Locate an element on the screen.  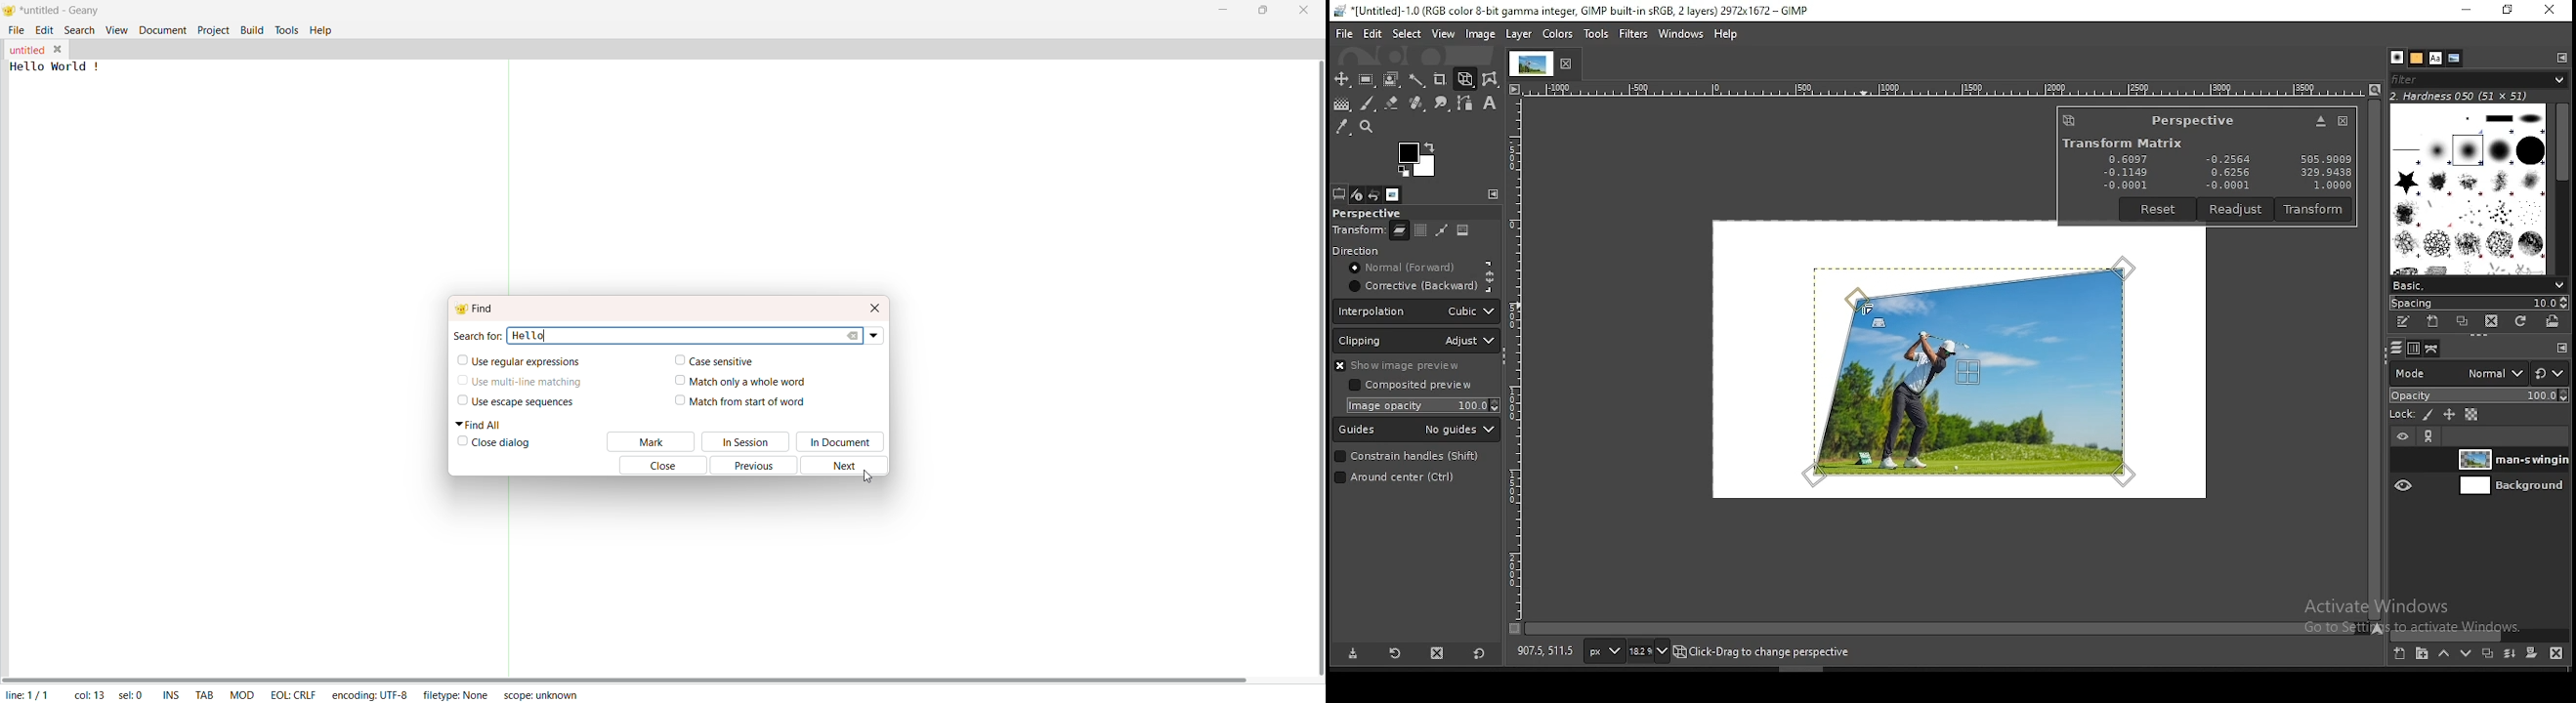
refresh brushes is located at coordinates (2521, 320).